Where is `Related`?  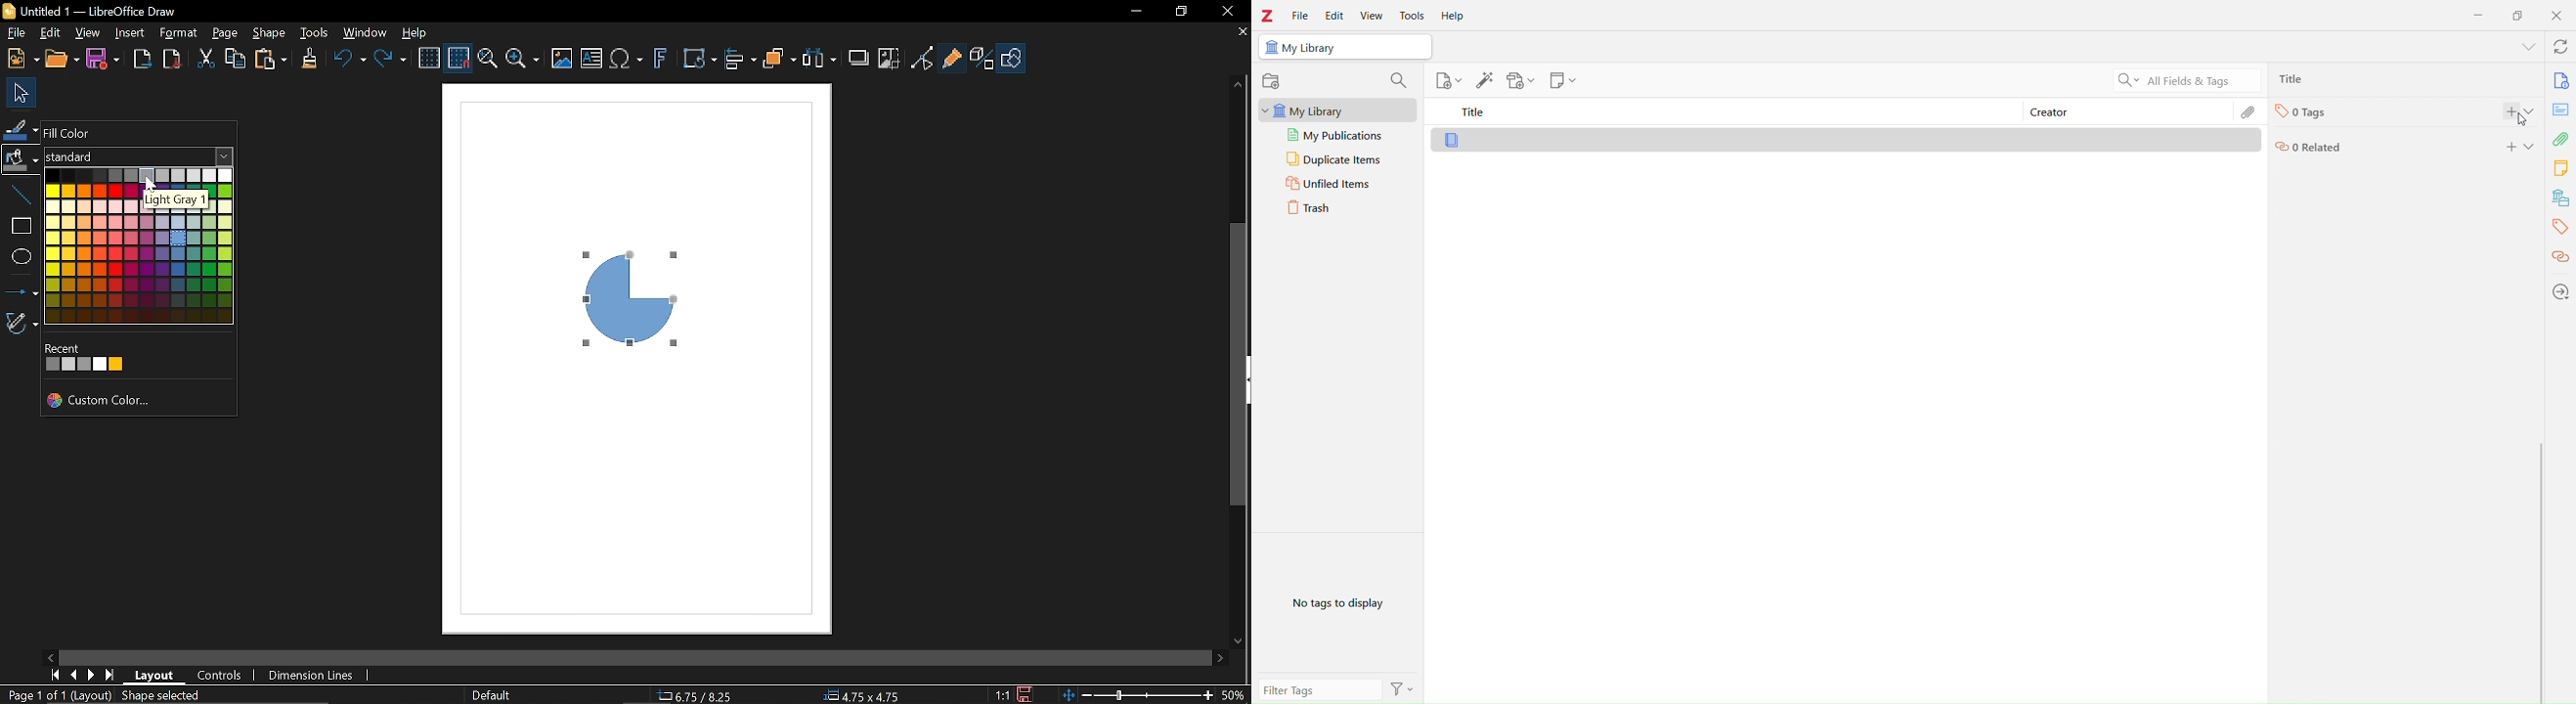 Related is located at coordinates (2307, 149).